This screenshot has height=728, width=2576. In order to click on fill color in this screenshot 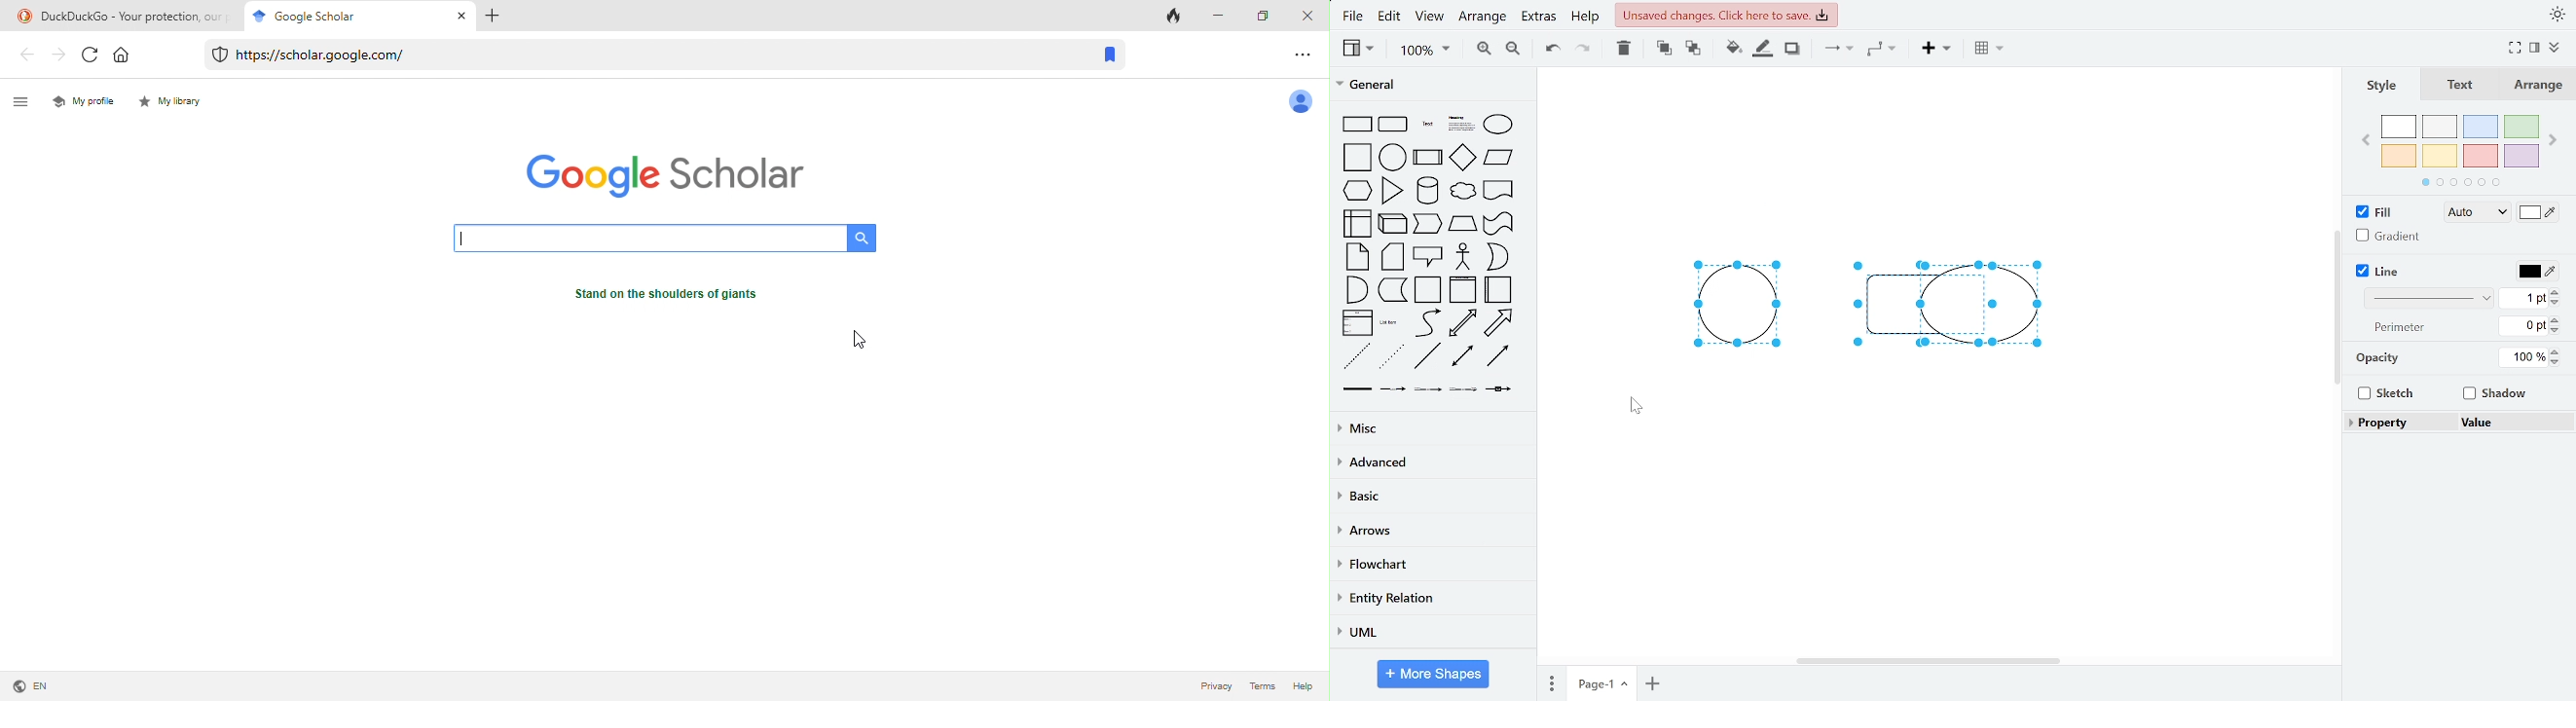, I will do `click(2539, 211)`.